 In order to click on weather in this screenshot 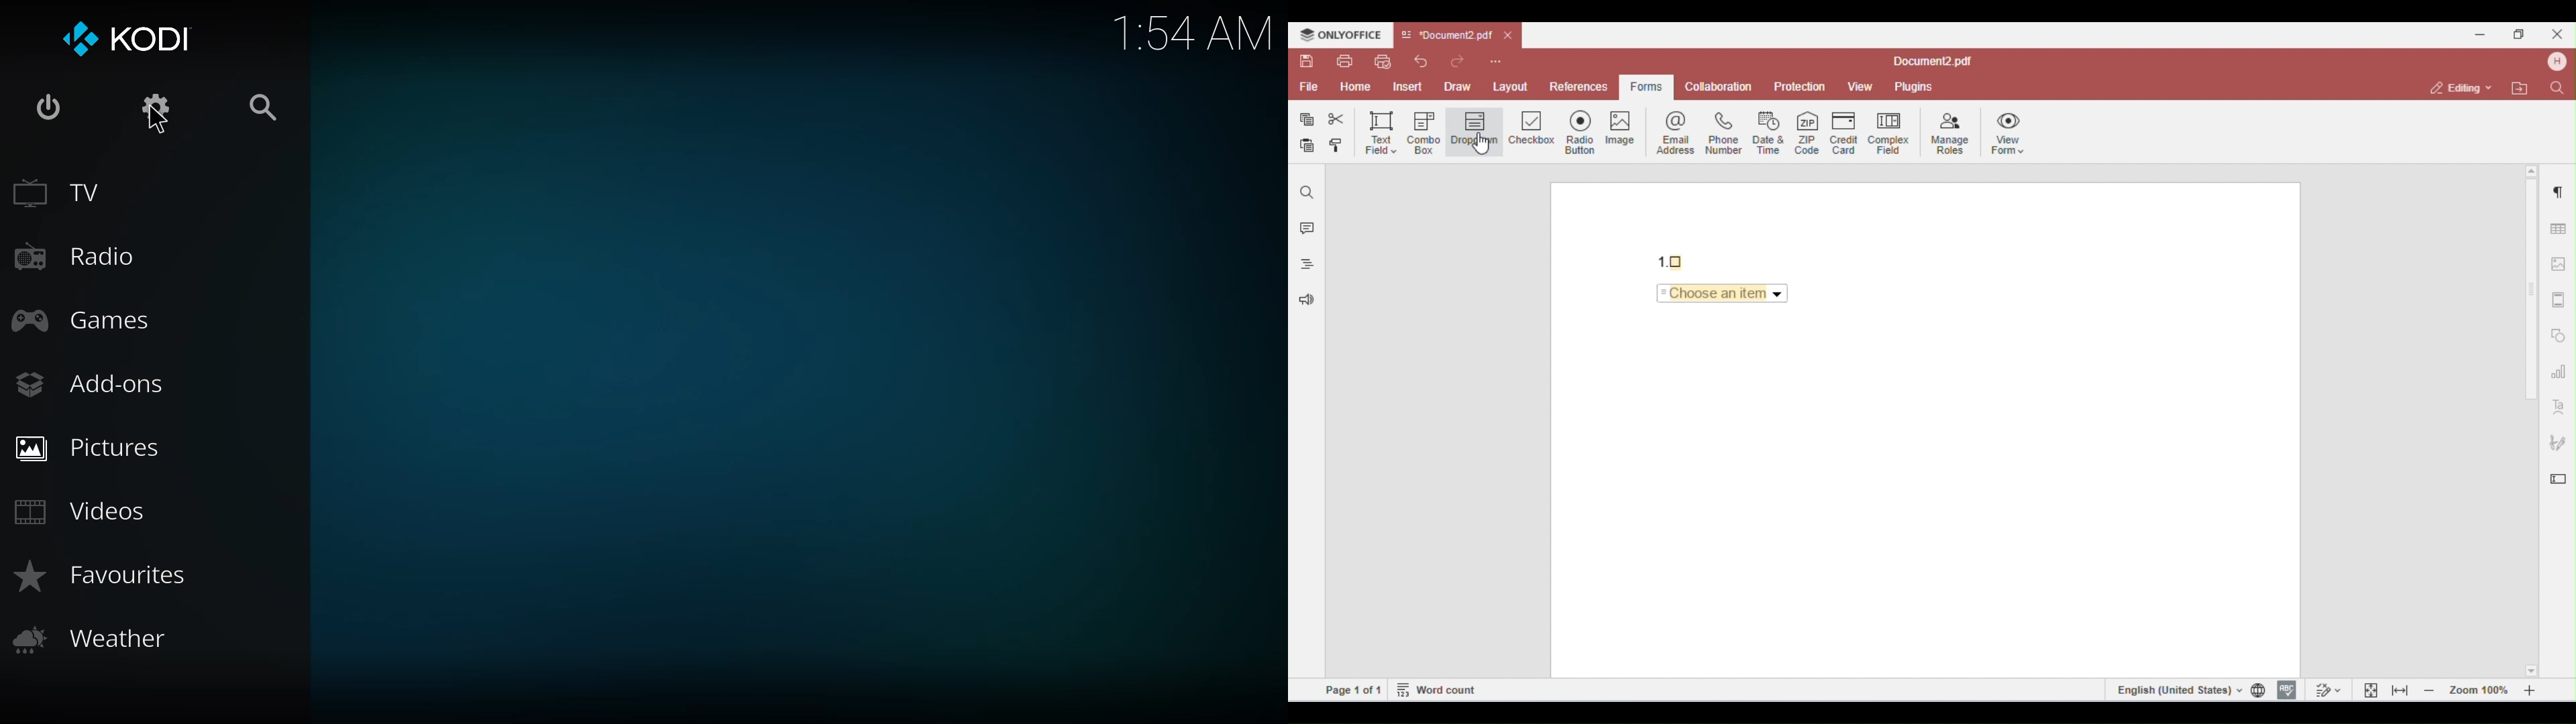, I will do `click(103, 640)`.